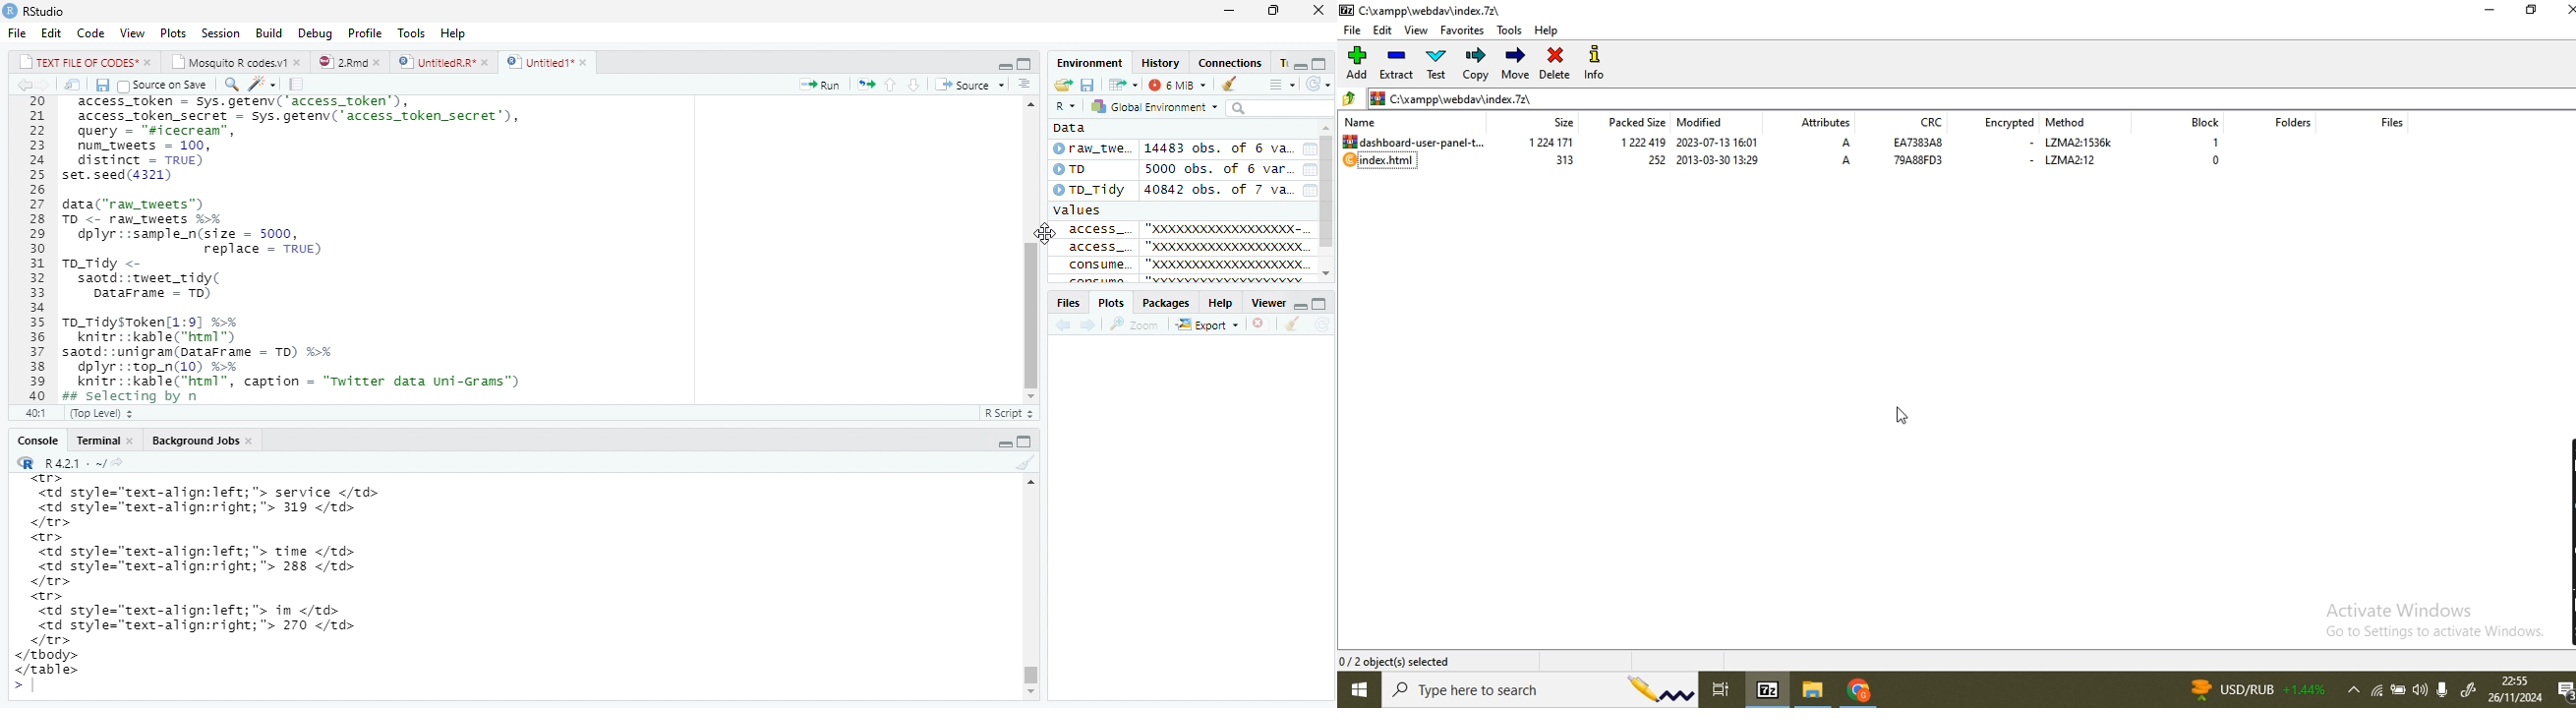 This screenshot has height=728, width=2576. What do you see at coordinates (313, 33) in the screenshot?
I see `Debug` at bounding box center [313, 33].